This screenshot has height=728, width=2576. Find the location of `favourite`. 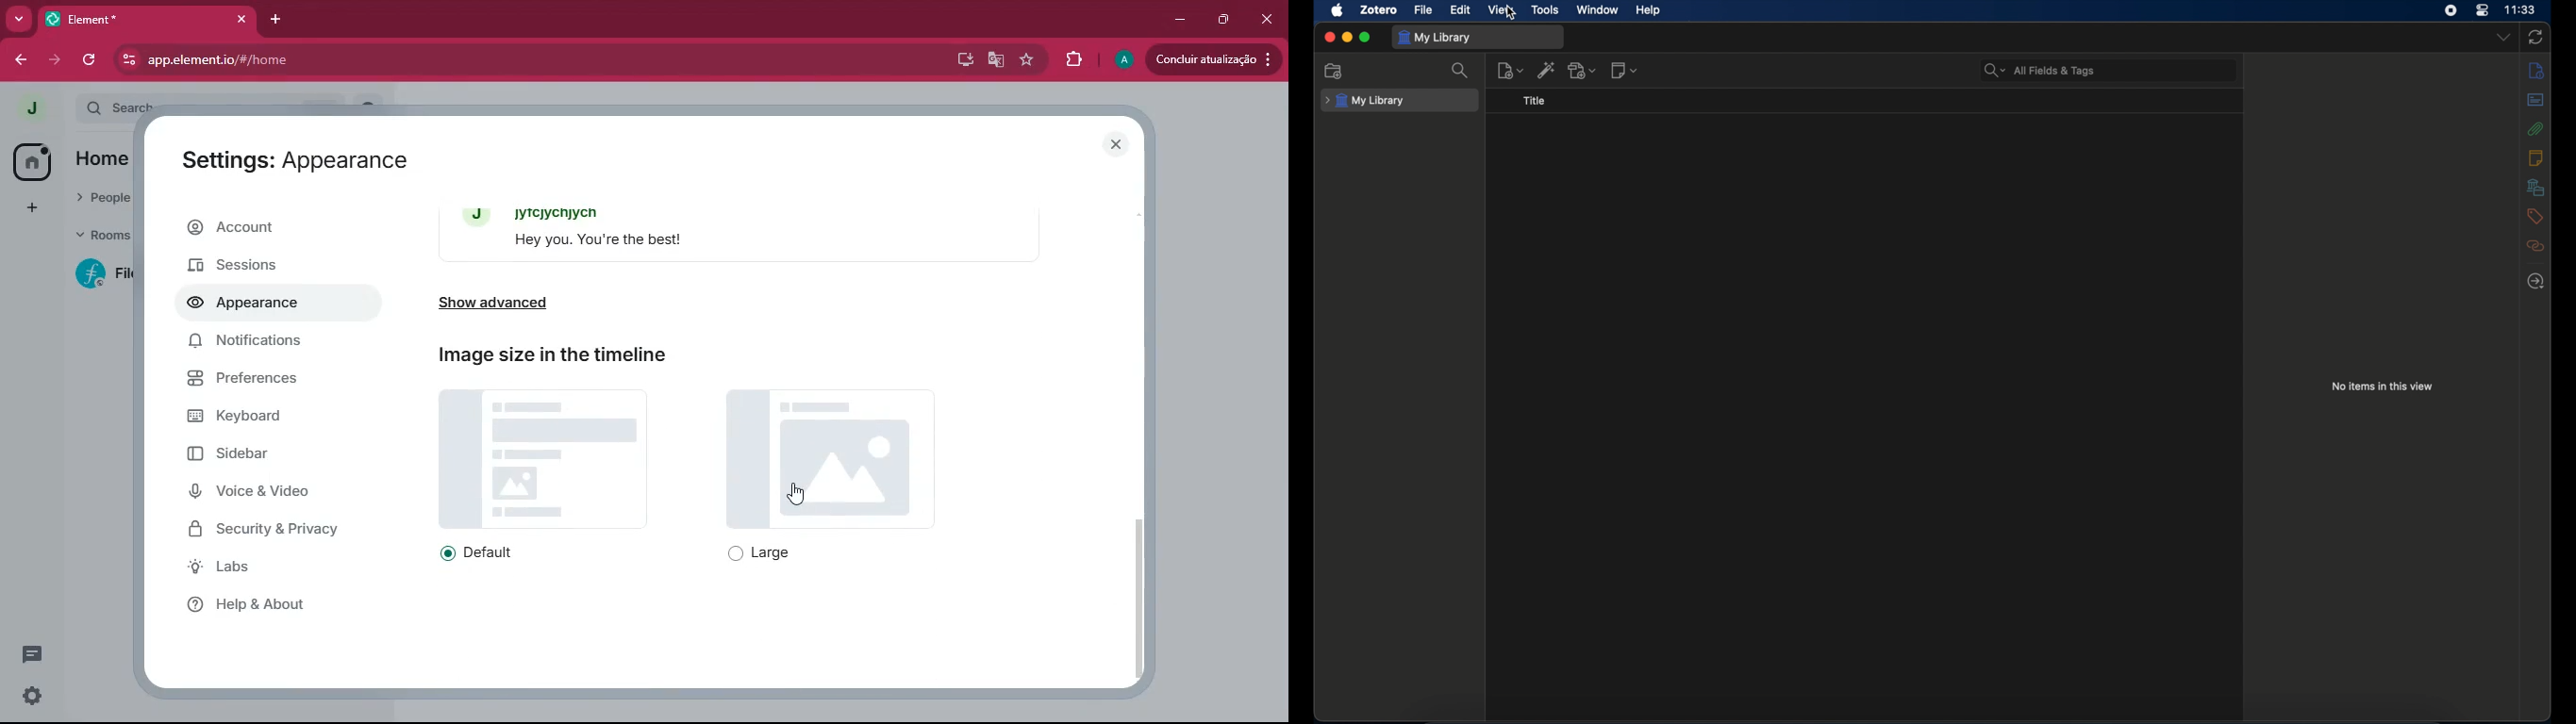

favourite is located at coordinates (1025, 61).